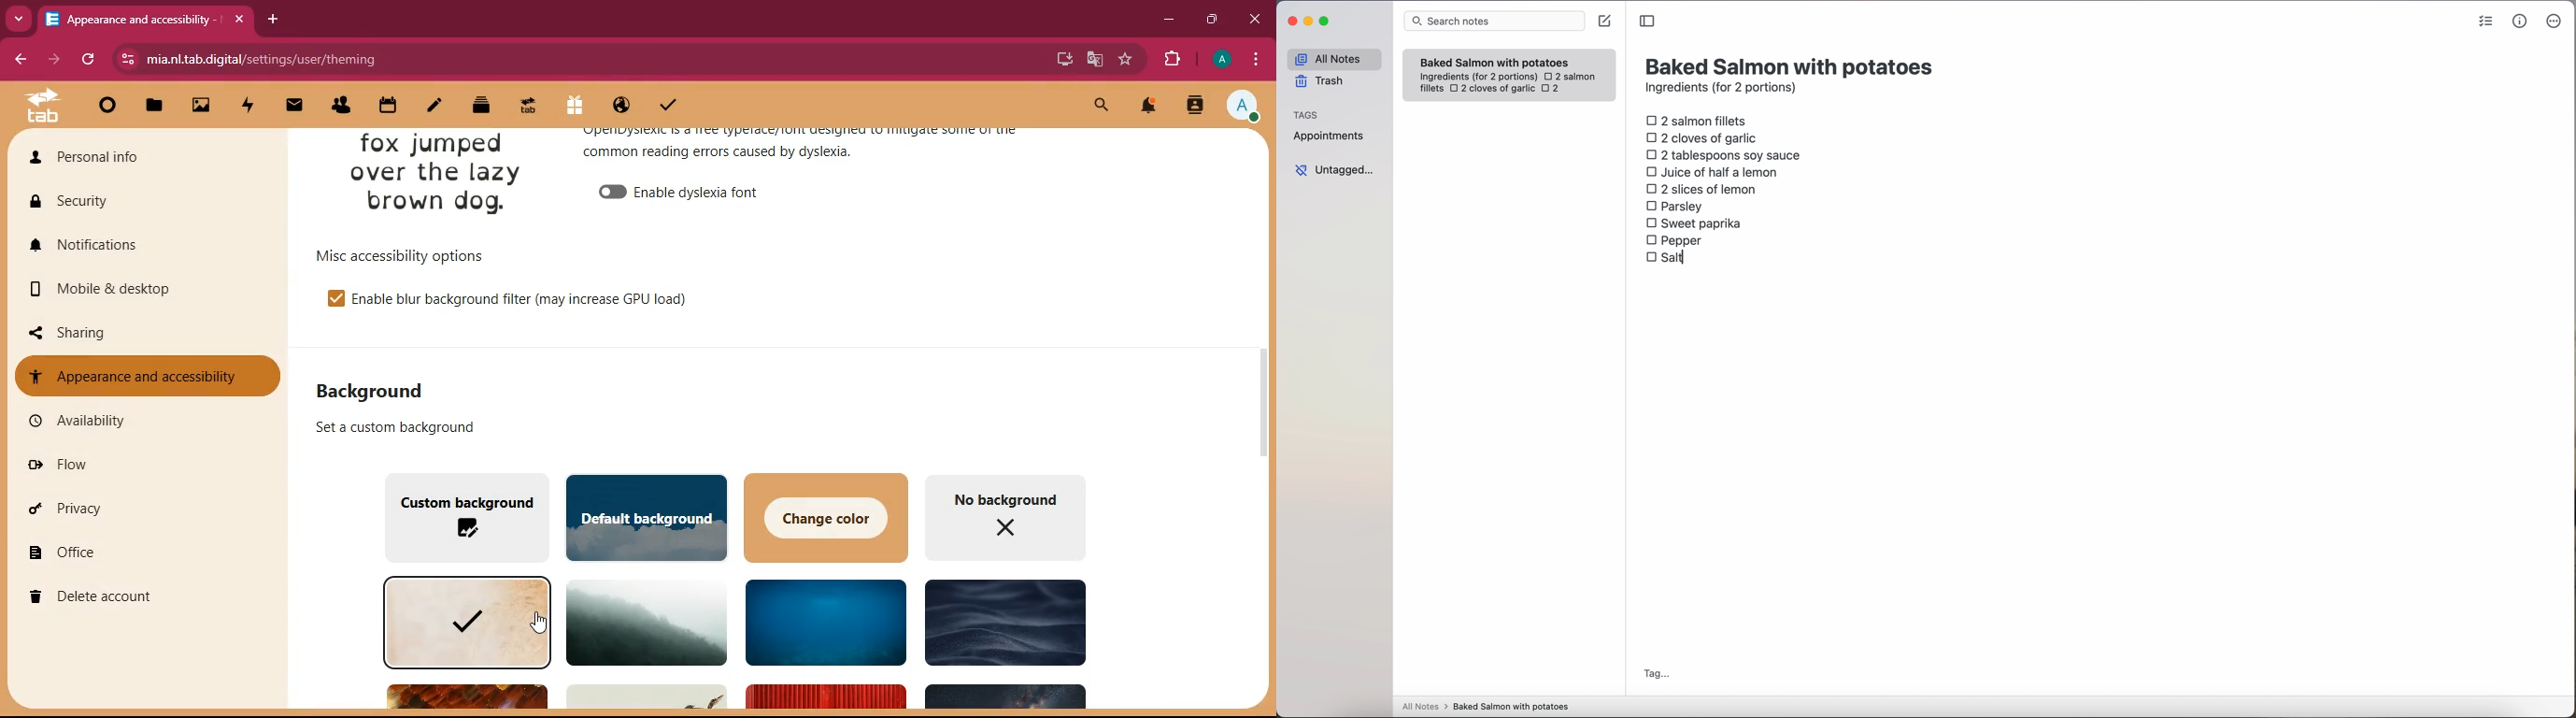 The image size is (2576, 728). What do you see at coordinates (2556, 22) in the screenshot?
I see `more options` at bounding box center [2556, 22].